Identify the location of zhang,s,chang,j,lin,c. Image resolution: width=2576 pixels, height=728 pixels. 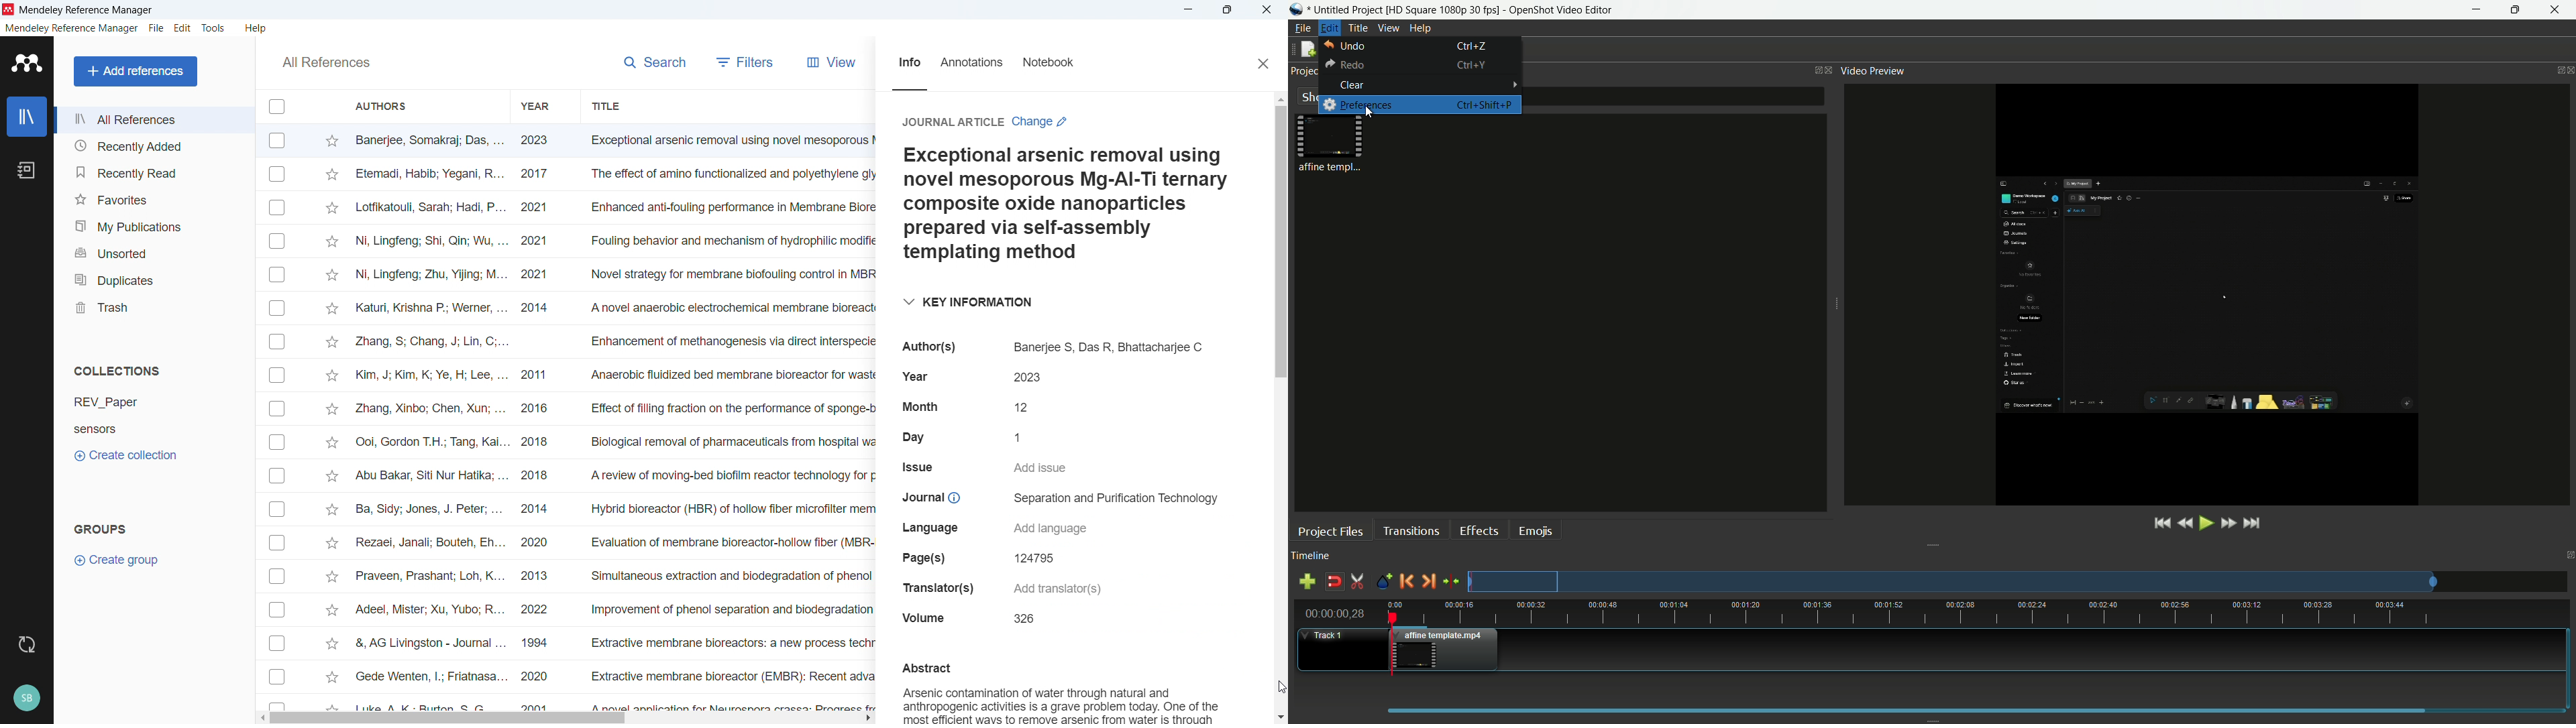
(432, 341).